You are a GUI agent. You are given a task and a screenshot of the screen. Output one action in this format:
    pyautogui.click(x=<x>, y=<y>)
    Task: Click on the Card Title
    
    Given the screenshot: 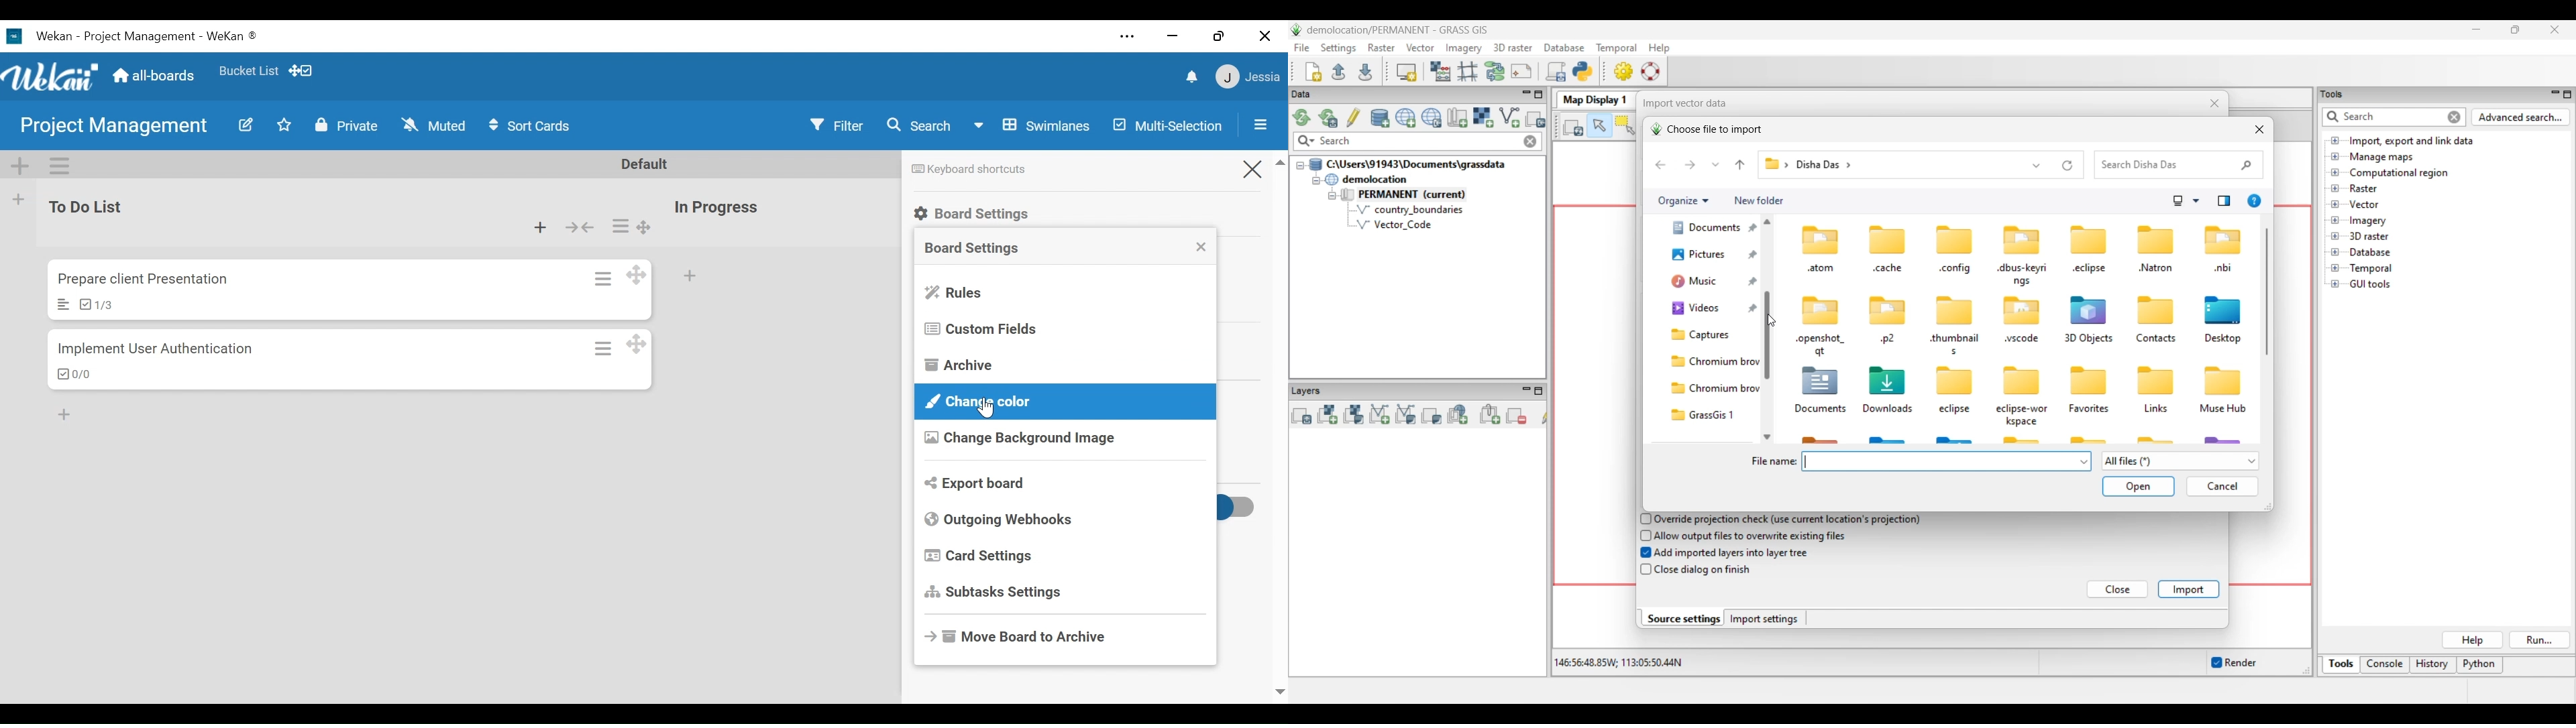 What is the action you would take?
    pyautogui.click(x=142, y=280)
    